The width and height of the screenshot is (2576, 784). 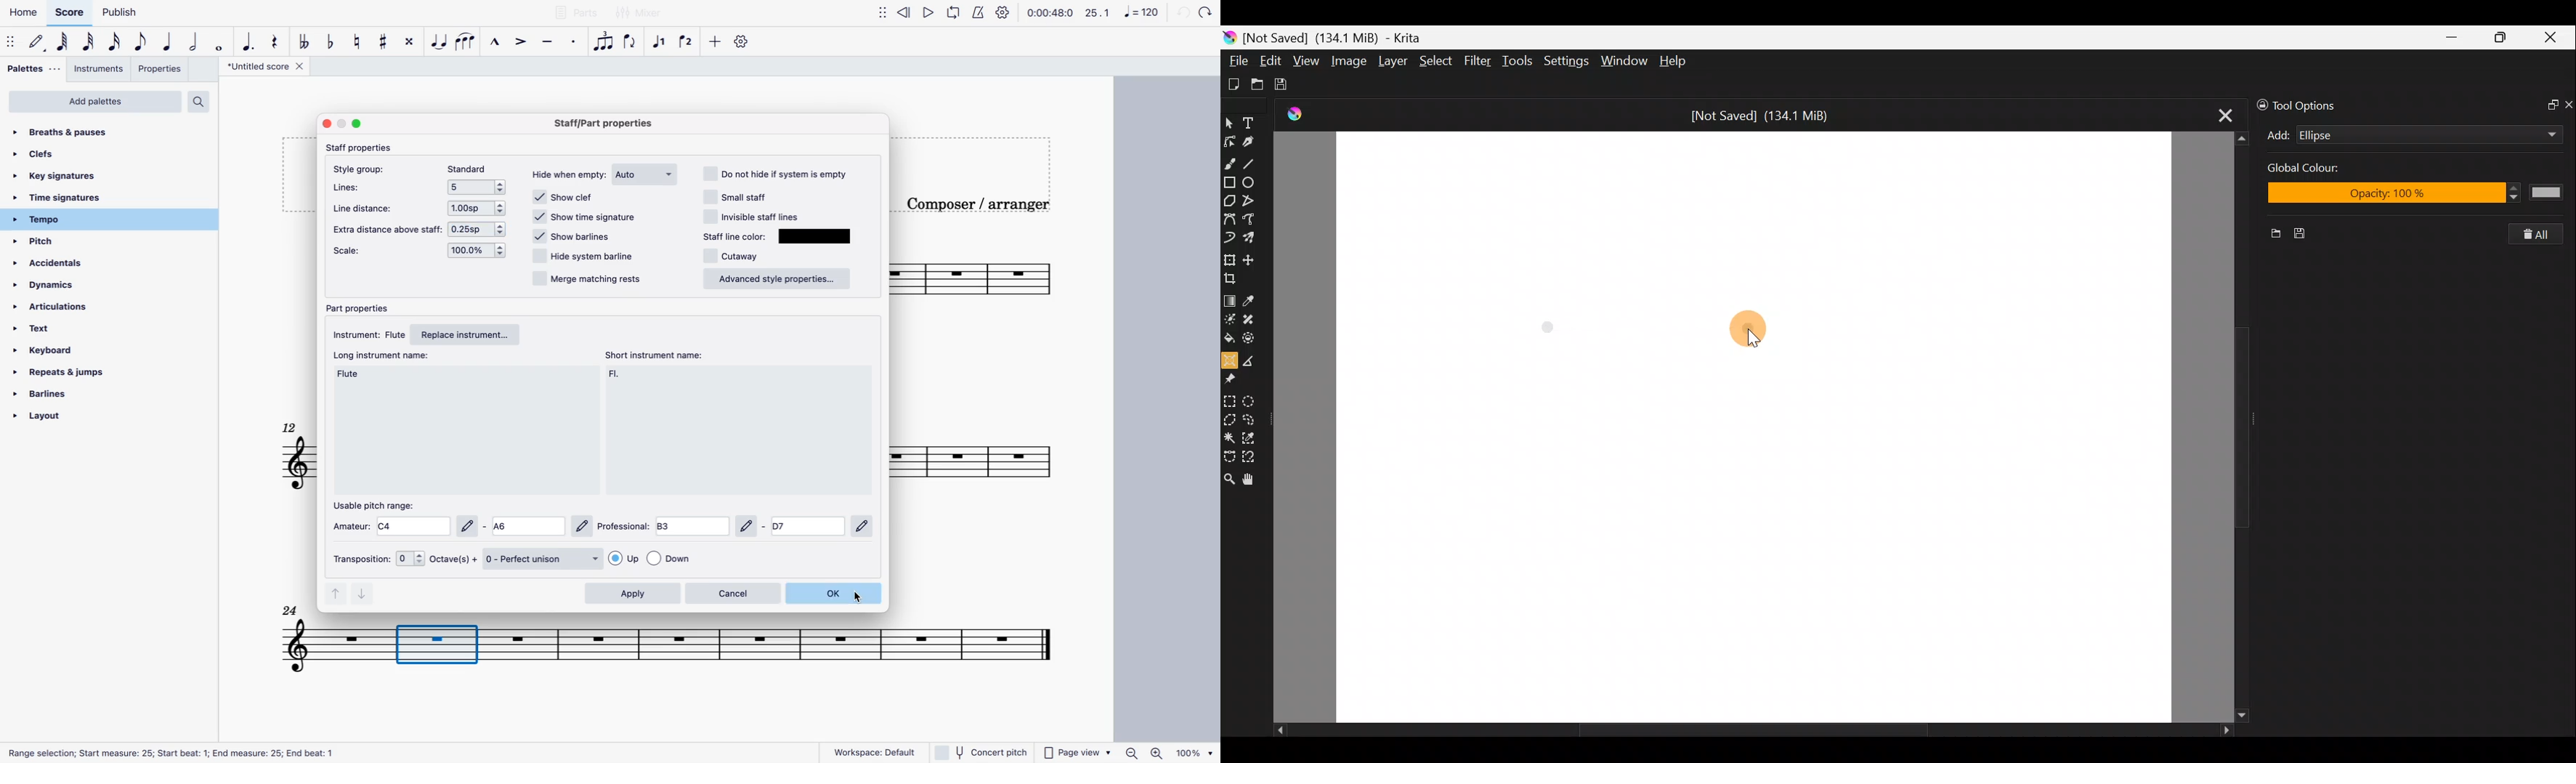 What do you see at coordinates (735, 235) in the screenshot?
I see `staff line color` at bounding box center [735, 235].